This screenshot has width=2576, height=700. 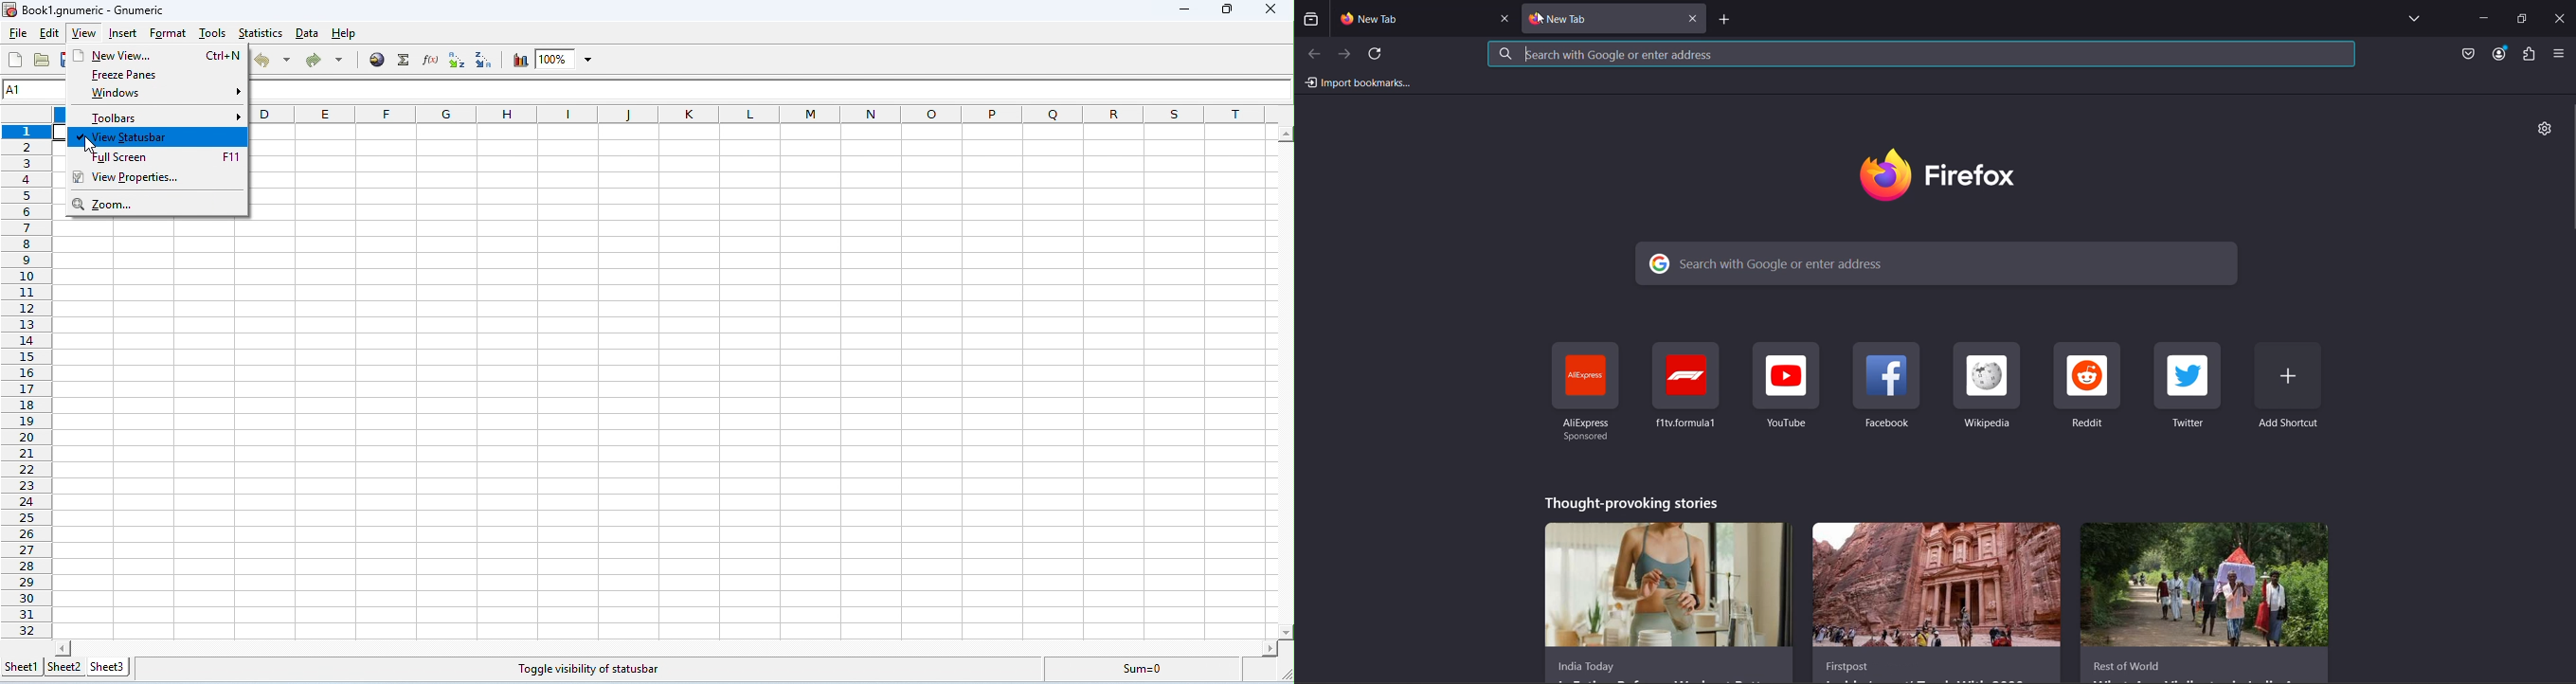 What do you see at coordinates (141, 176) in the screenshot?
I see `view properties` at bounding box center [141, 176].